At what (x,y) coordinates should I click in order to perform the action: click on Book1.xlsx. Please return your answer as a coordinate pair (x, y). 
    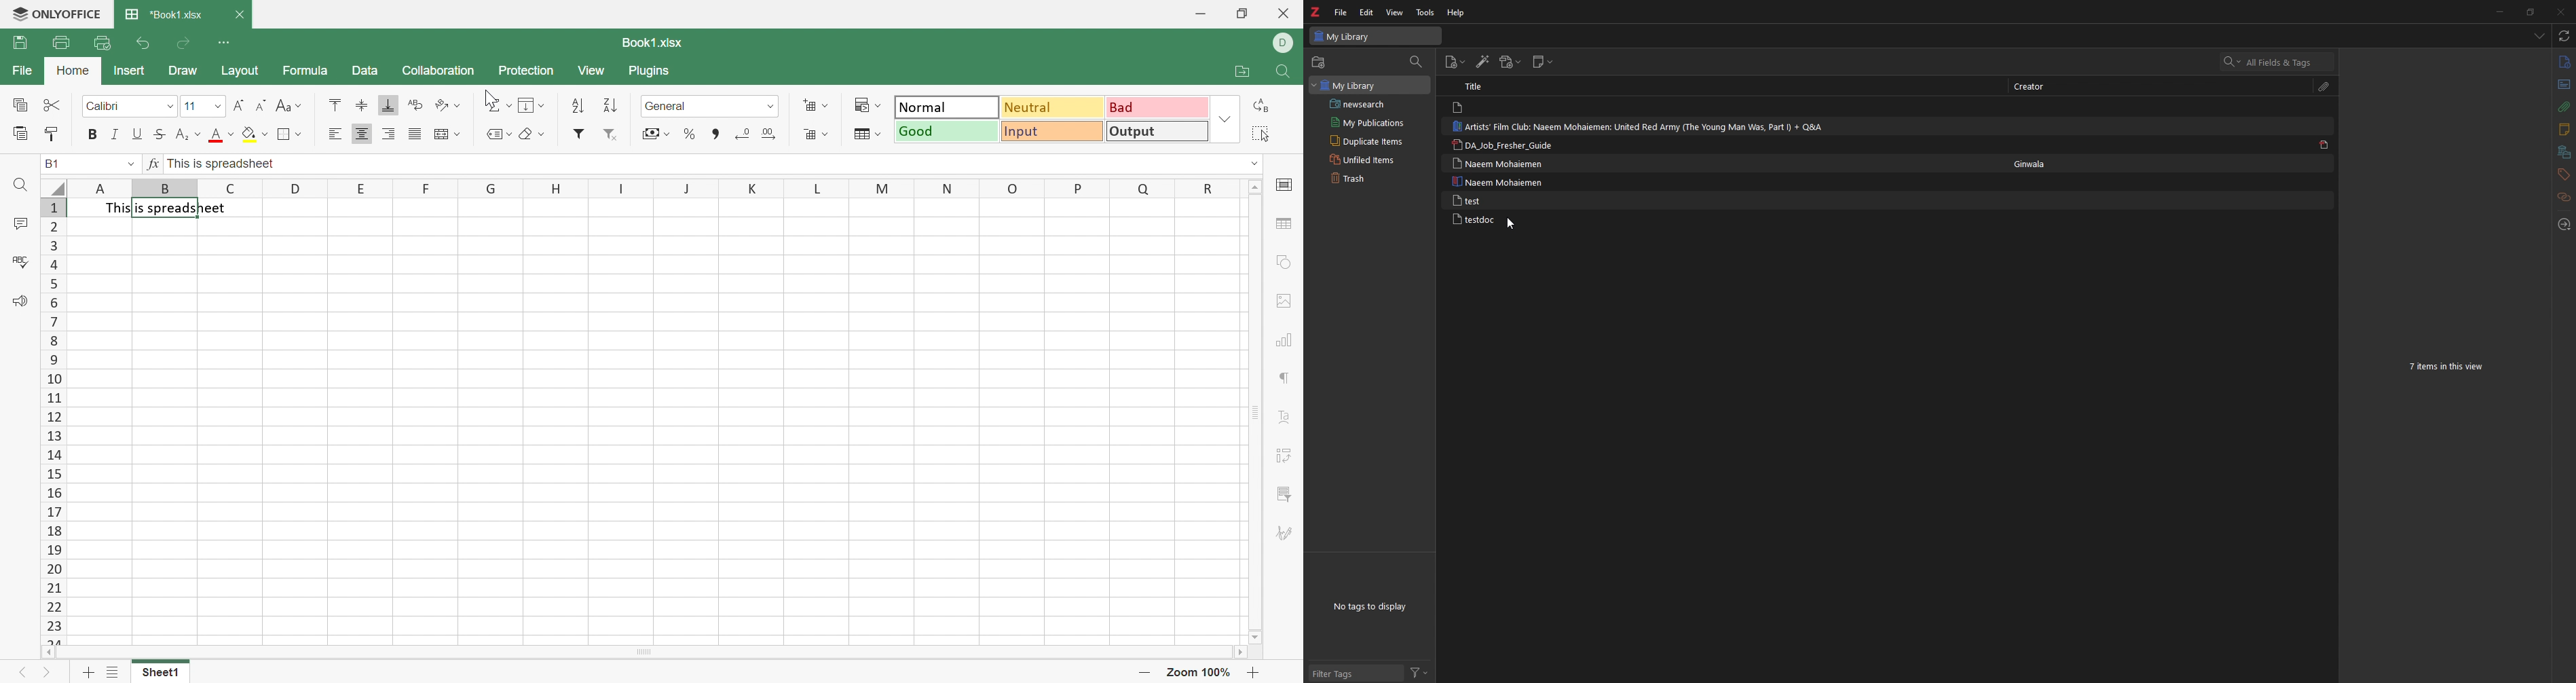
    Looking at the image, I should click on (650, 42).